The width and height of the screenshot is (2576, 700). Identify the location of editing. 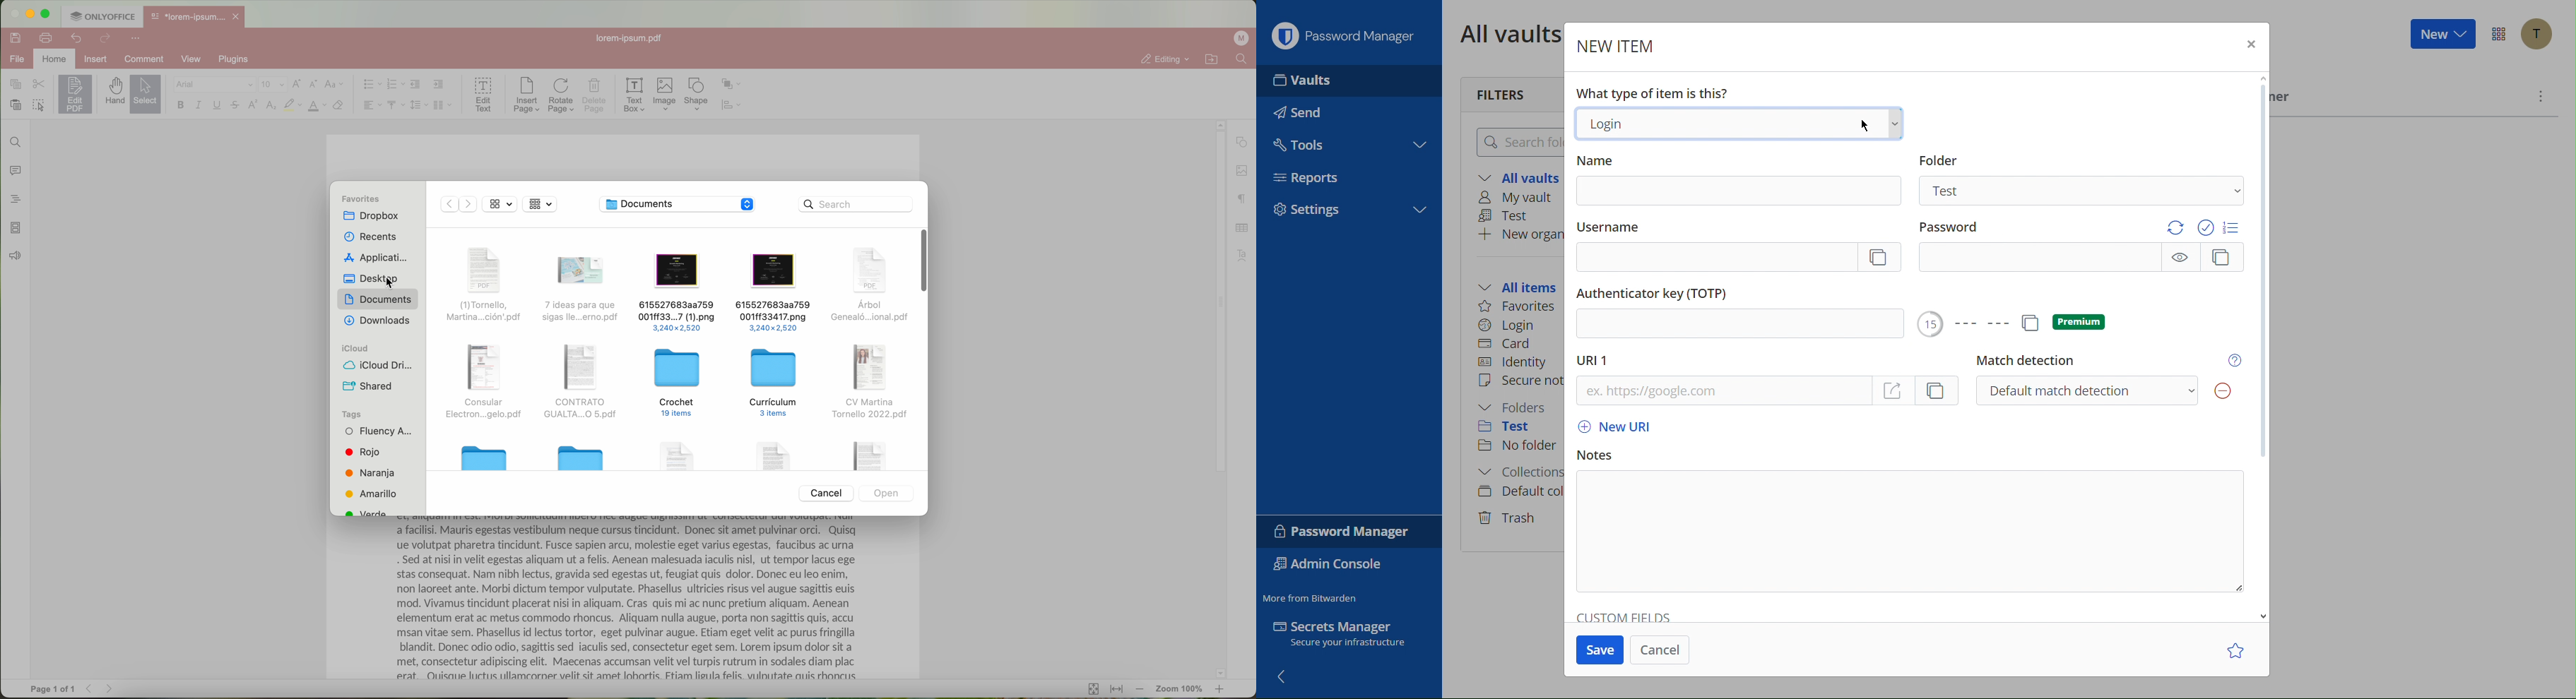
(1165, 59).